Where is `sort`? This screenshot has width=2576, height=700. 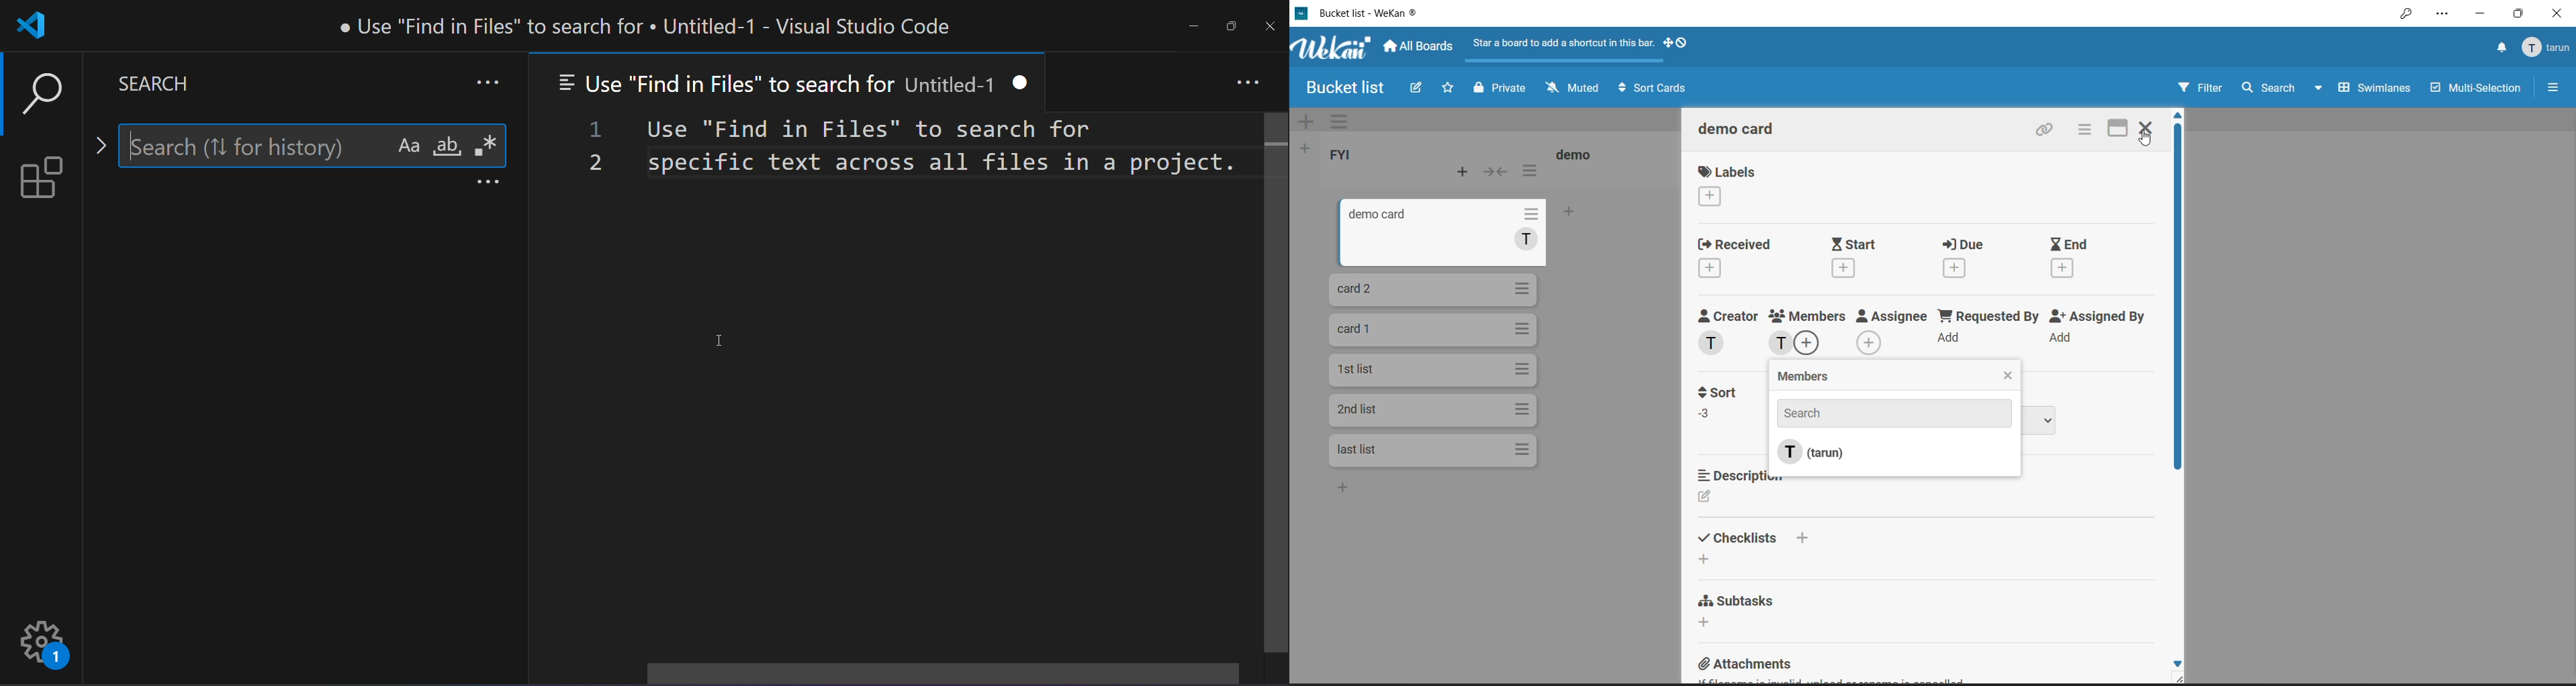
sort is located at coordinates (1724, 393).